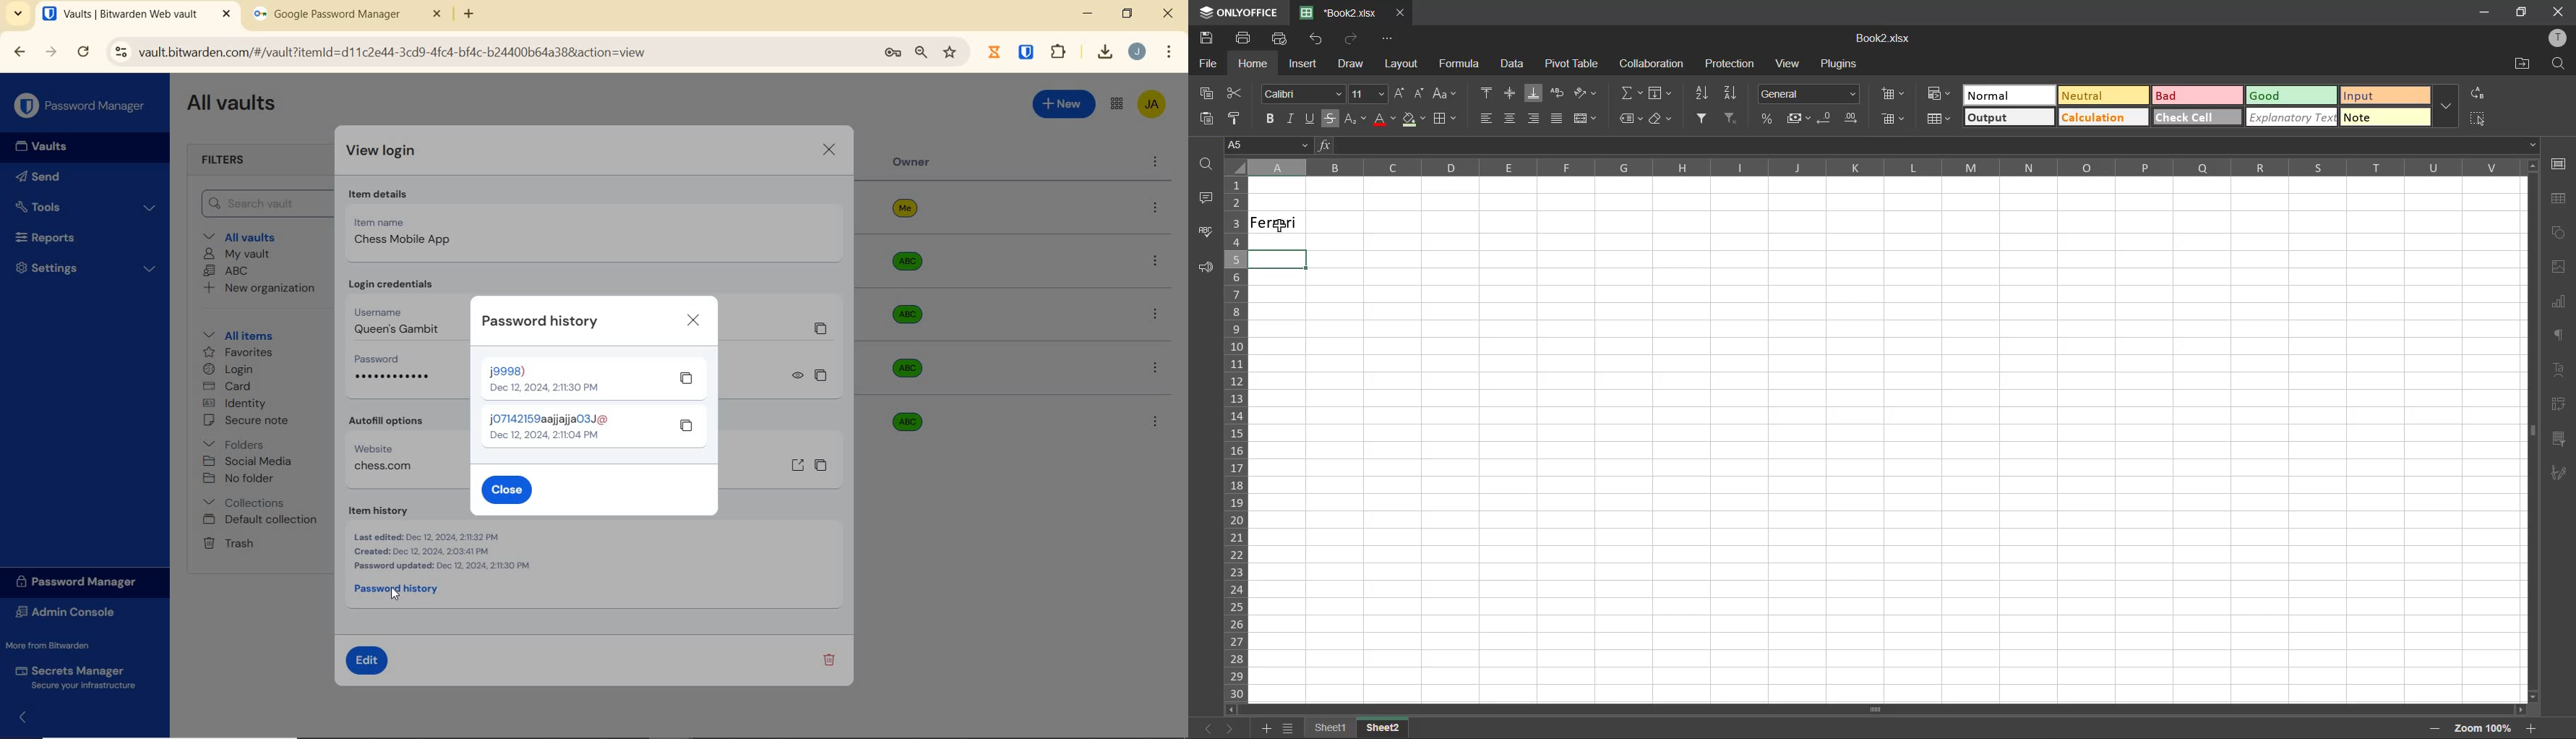 This screenshot has width=2576, height=756. Describe the element at coordinates (2386, 97) in the screenshot. I see `input` at that location.